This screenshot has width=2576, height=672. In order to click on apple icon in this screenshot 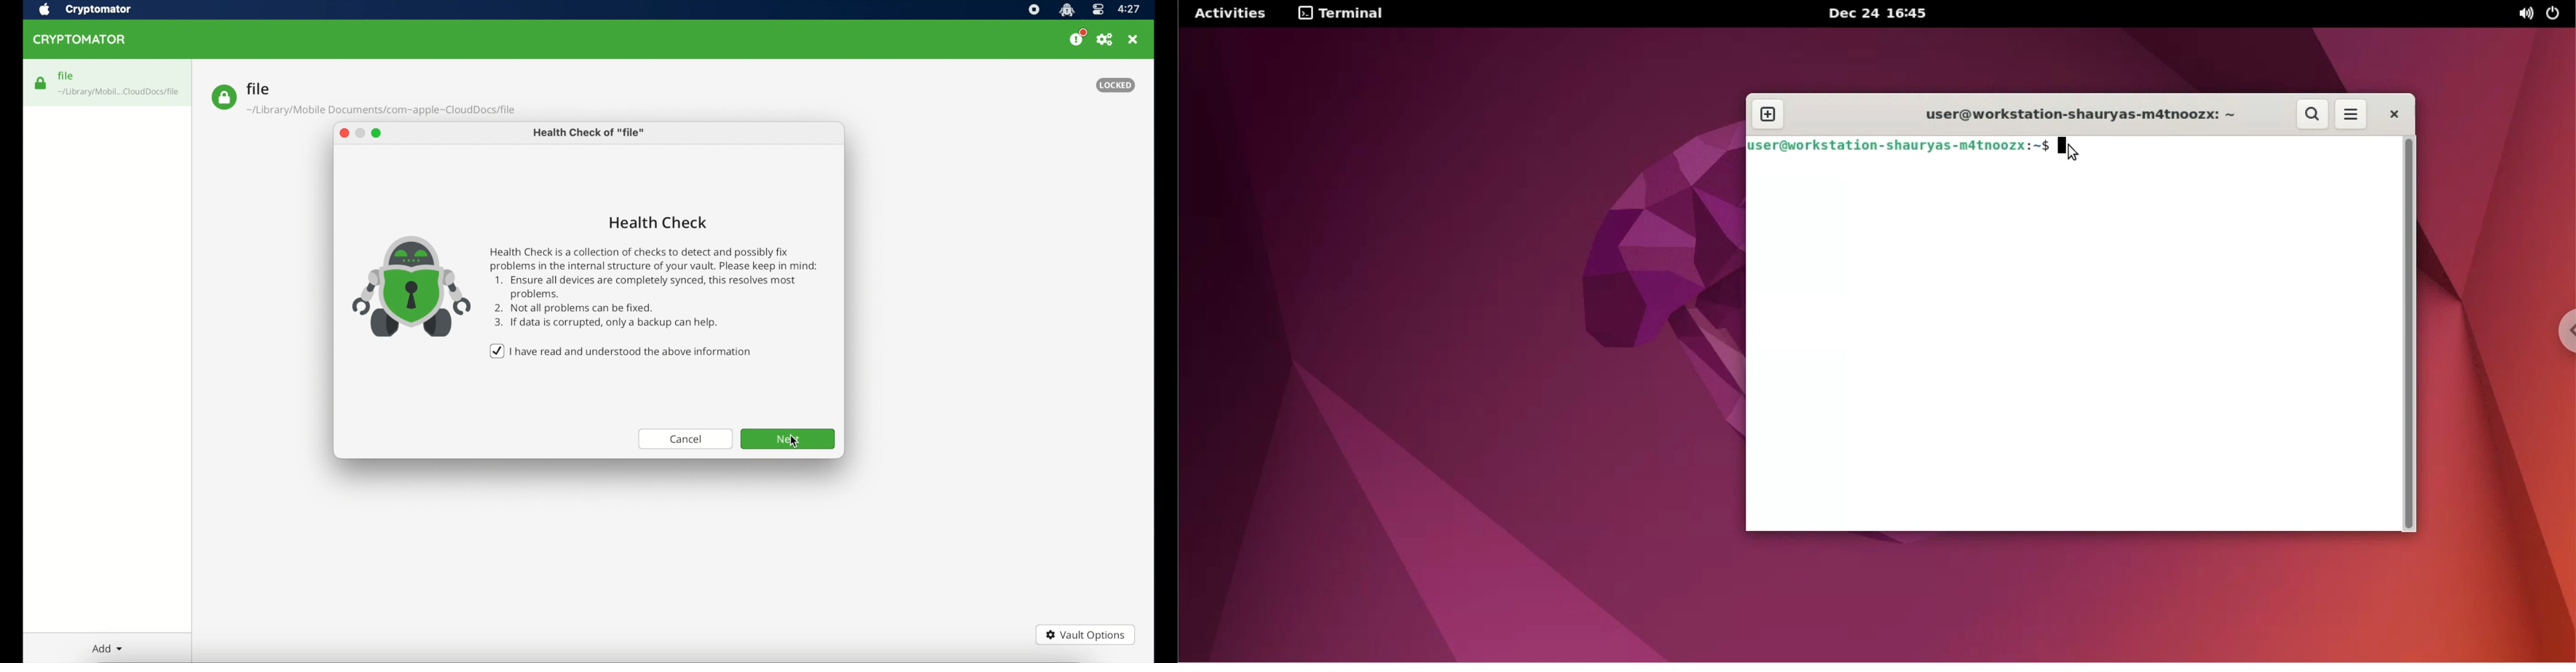, I will do `click(44, 10)`.